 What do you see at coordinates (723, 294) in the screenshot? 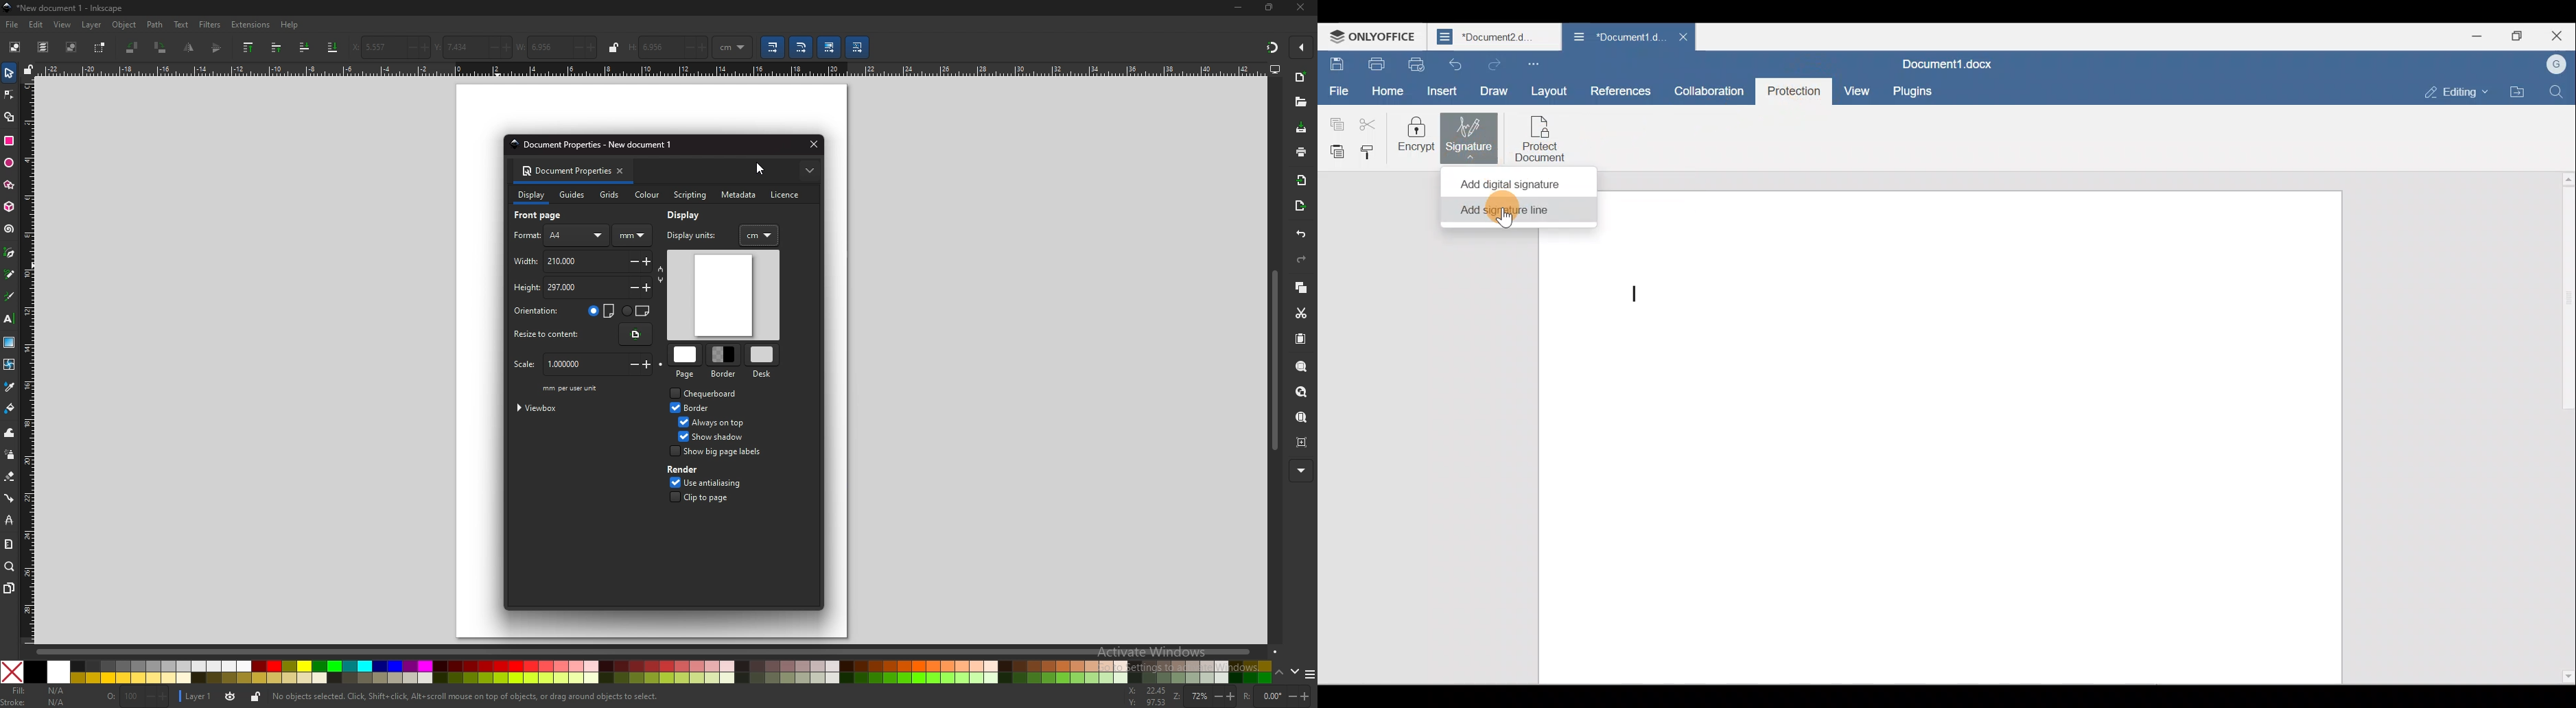
I see `page preview` at bounding box center [723, 294].